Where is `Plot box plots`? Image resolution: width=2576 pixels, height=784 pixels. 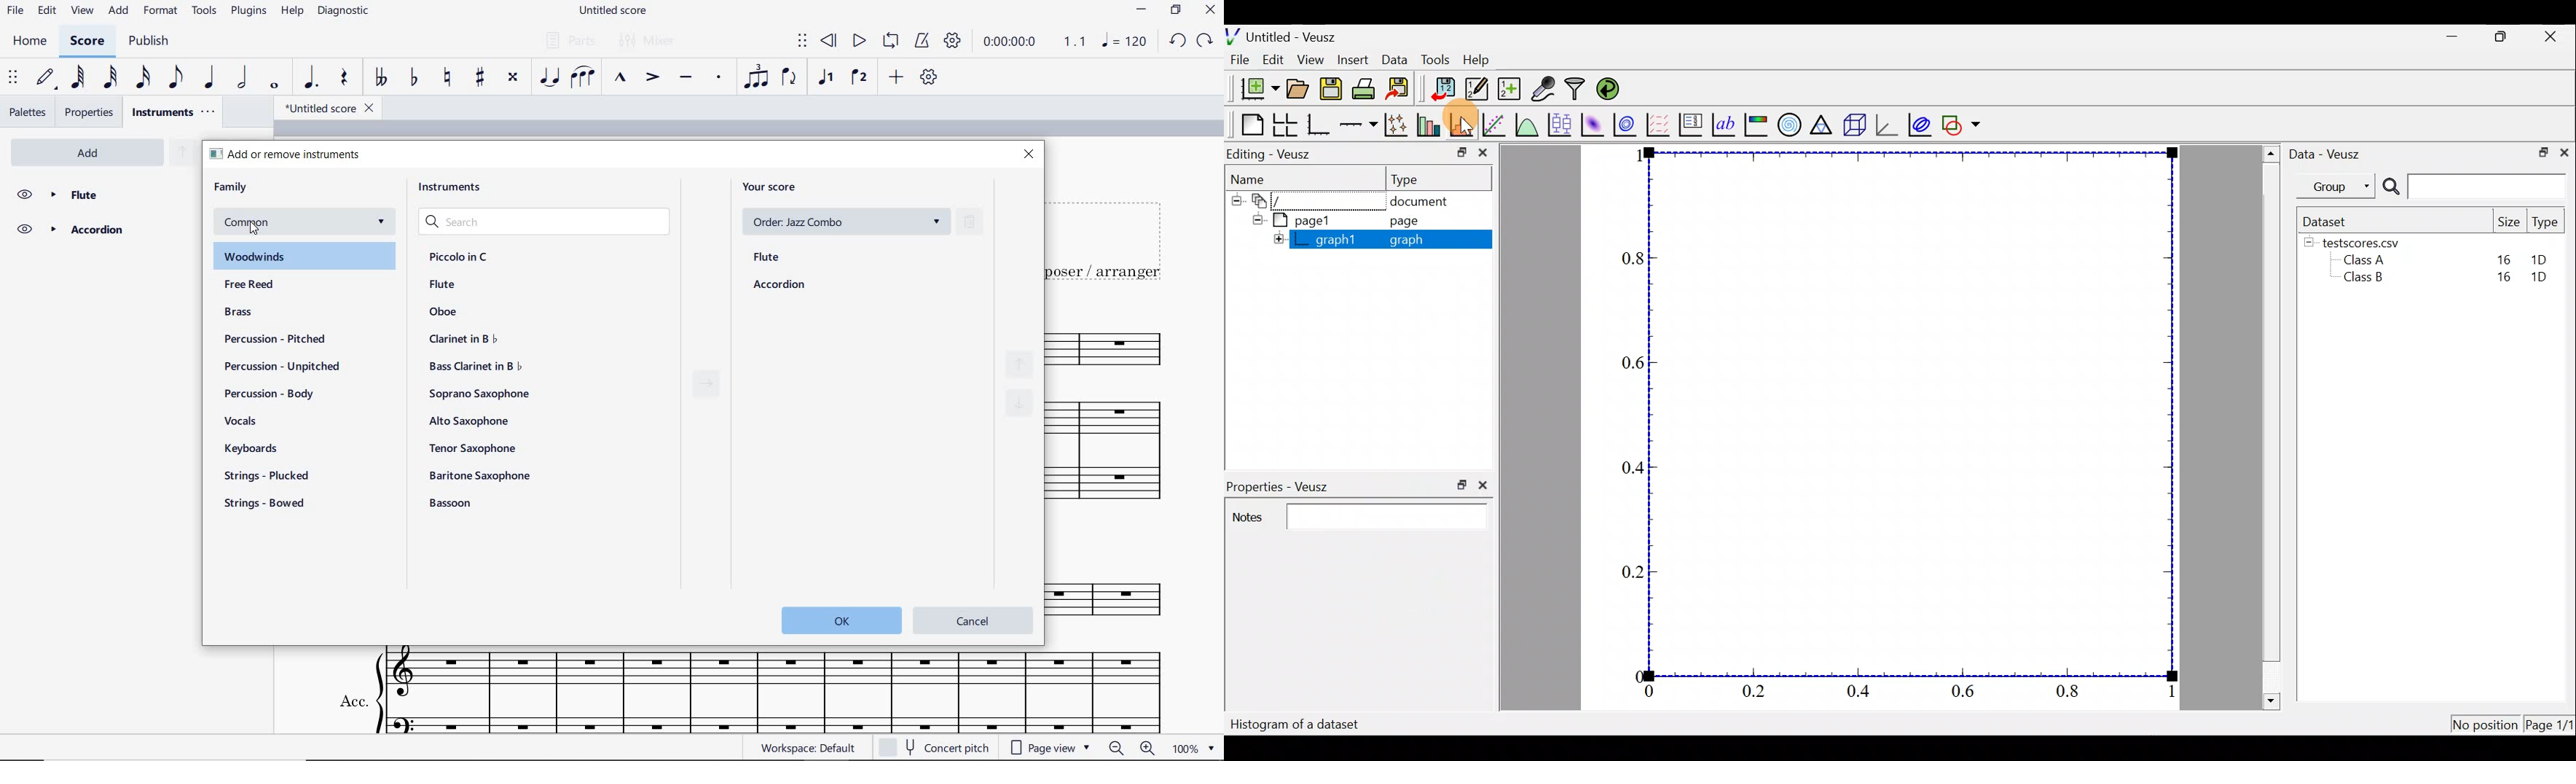 Plot box plots is located at coordinates (1558, 123).